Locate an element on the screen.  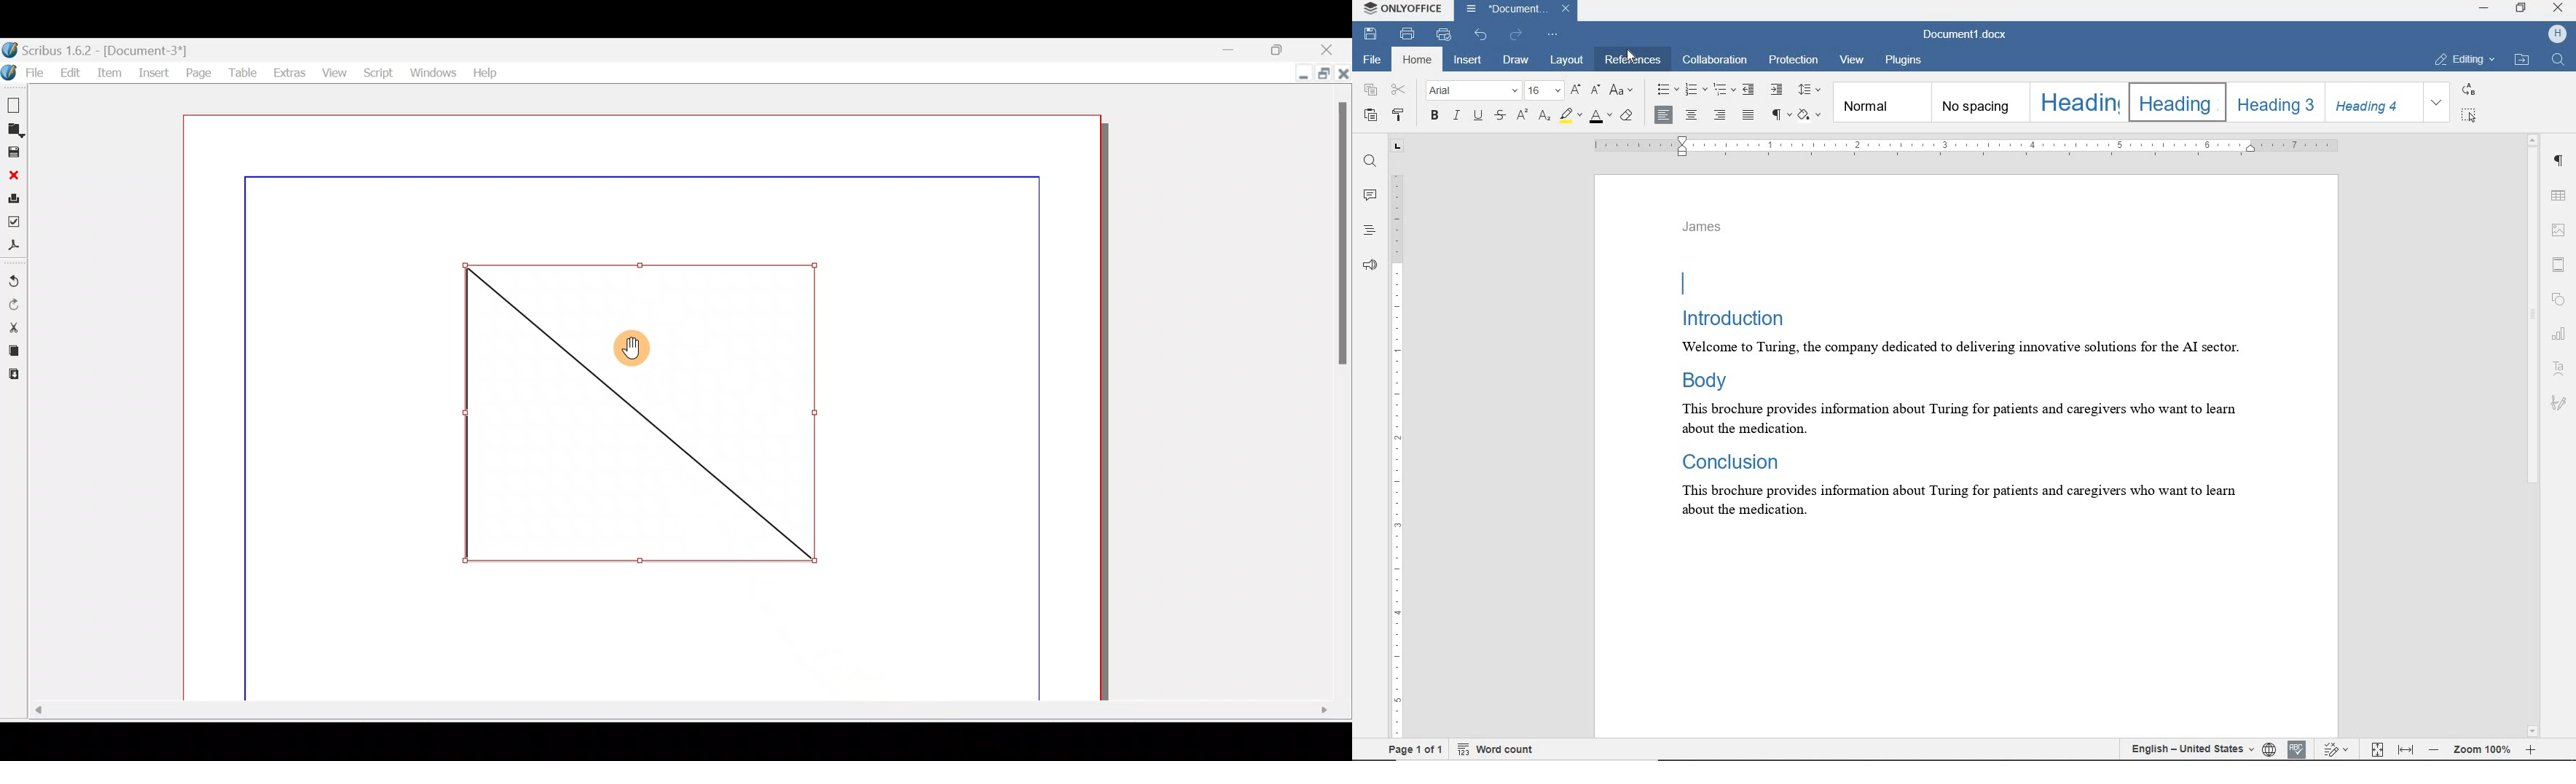
chart is located at coordinates (2560, 332).